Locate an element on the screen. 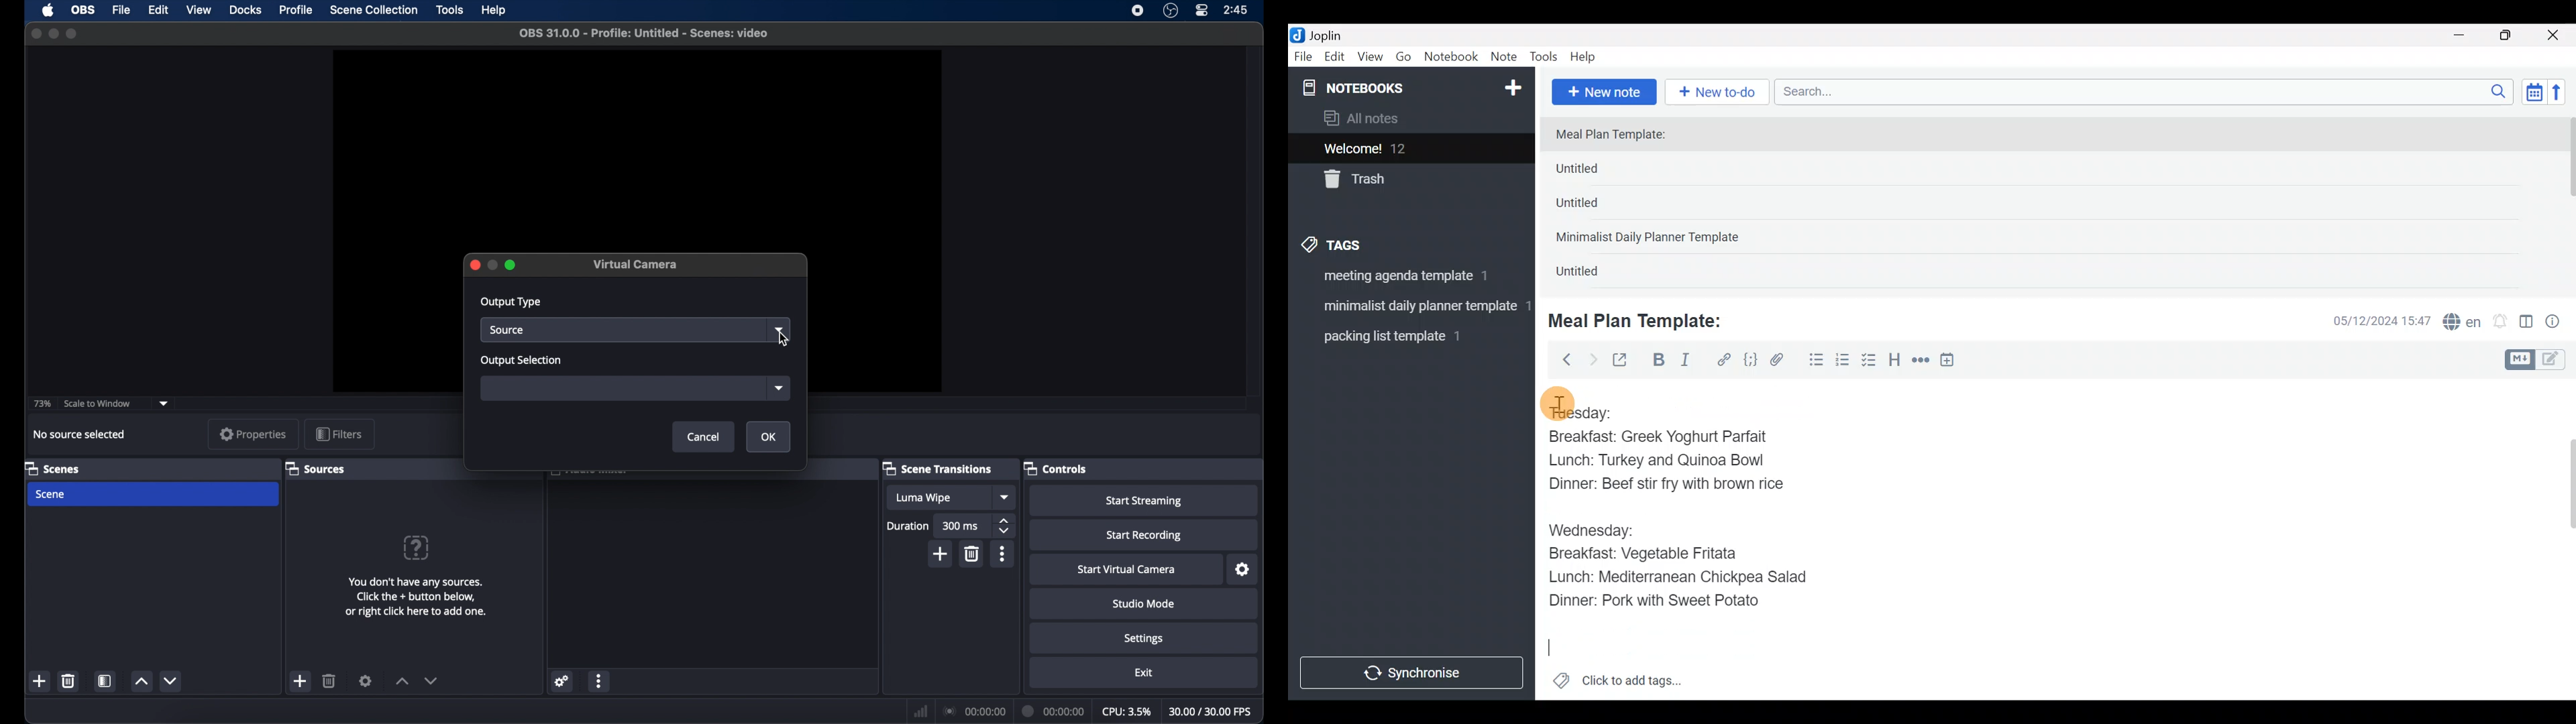  New note is located at coordinates (1603, 90).